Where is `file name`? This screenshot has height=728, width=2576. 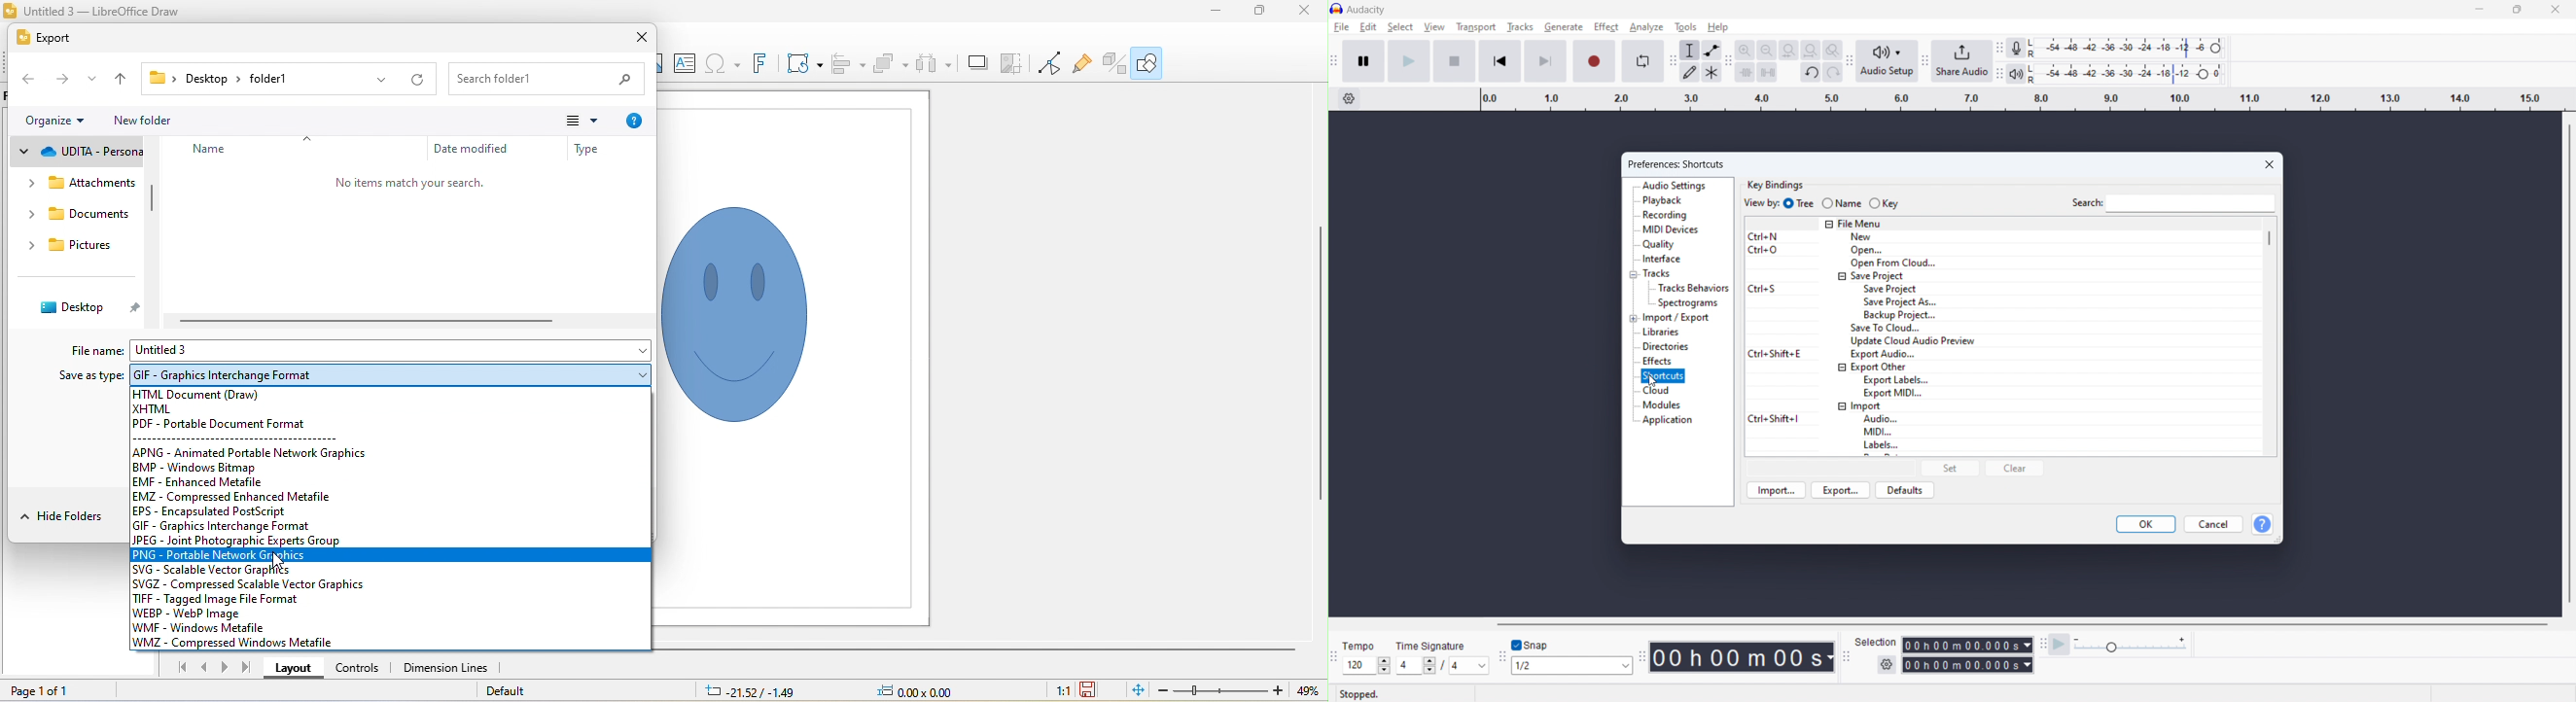 file name is located at coordinates (97, 350).